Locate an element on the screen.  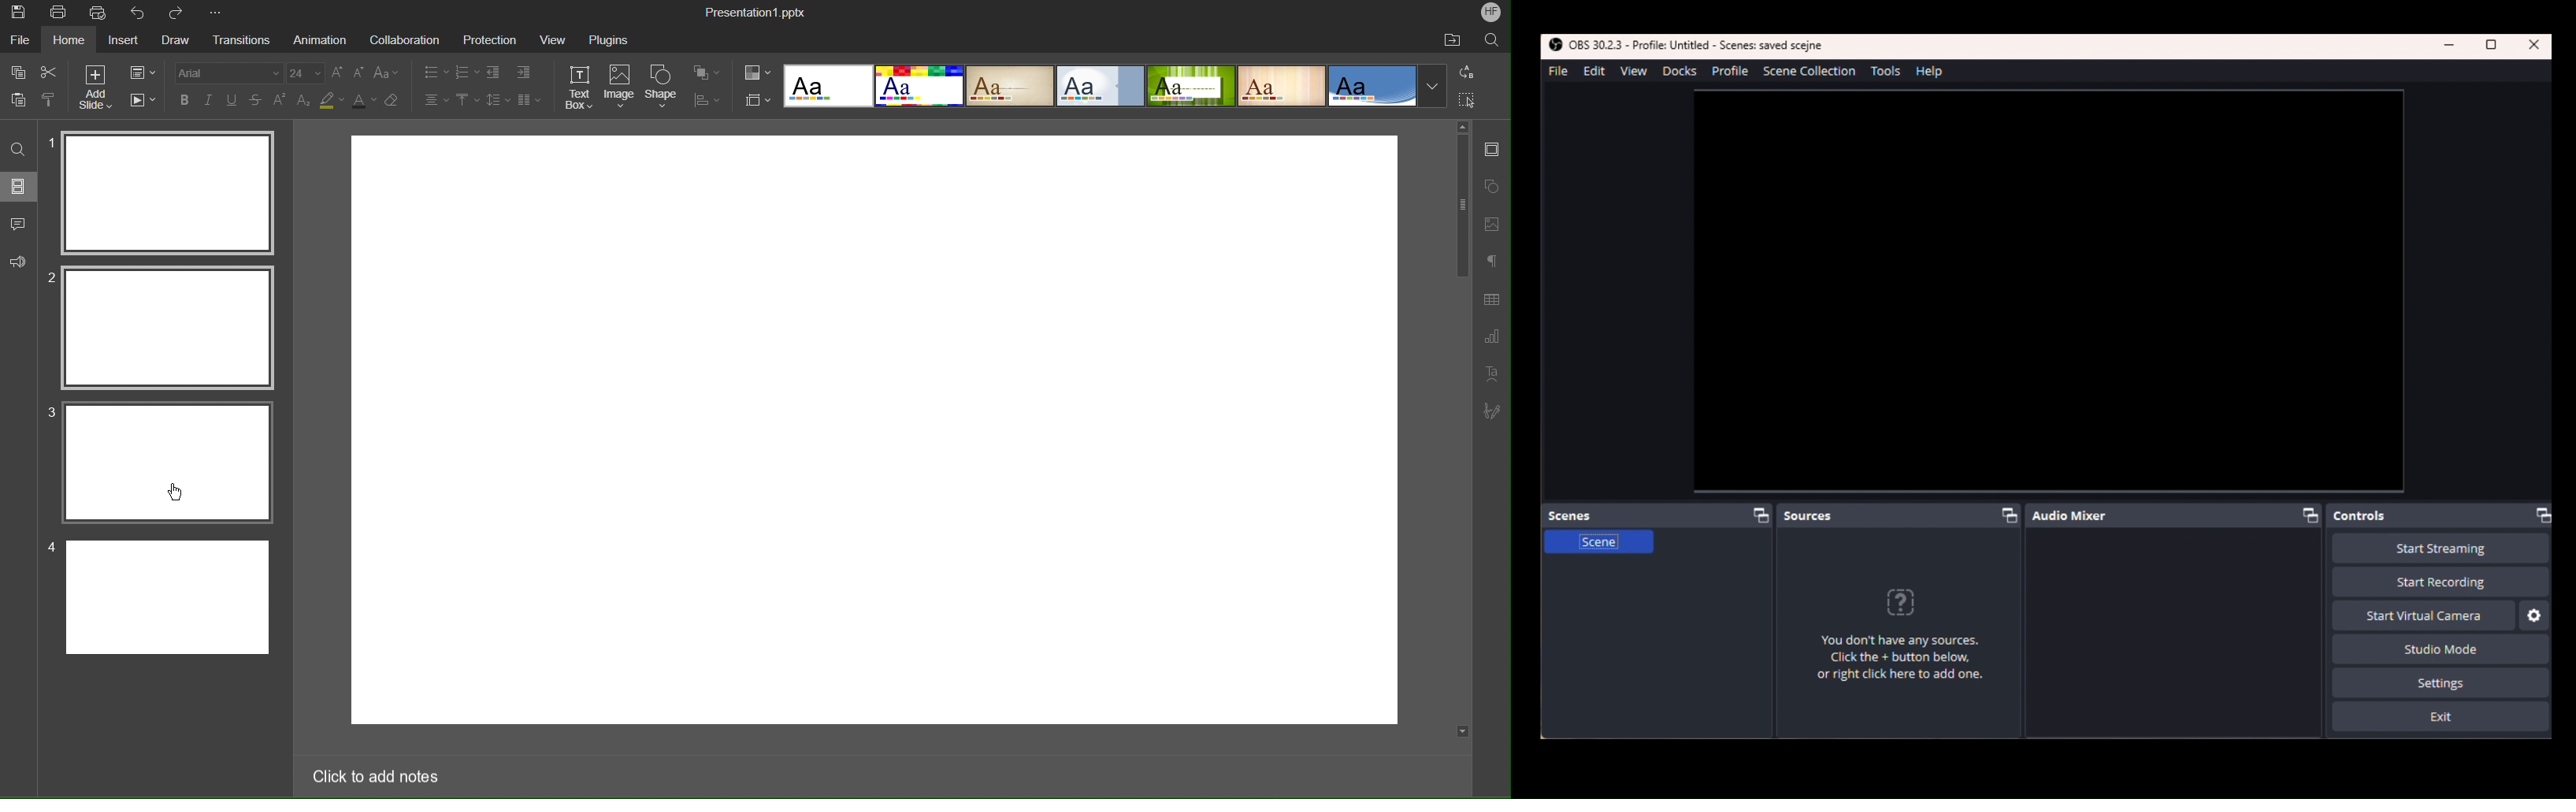
strikethrough is located at coordinates (257, 101).